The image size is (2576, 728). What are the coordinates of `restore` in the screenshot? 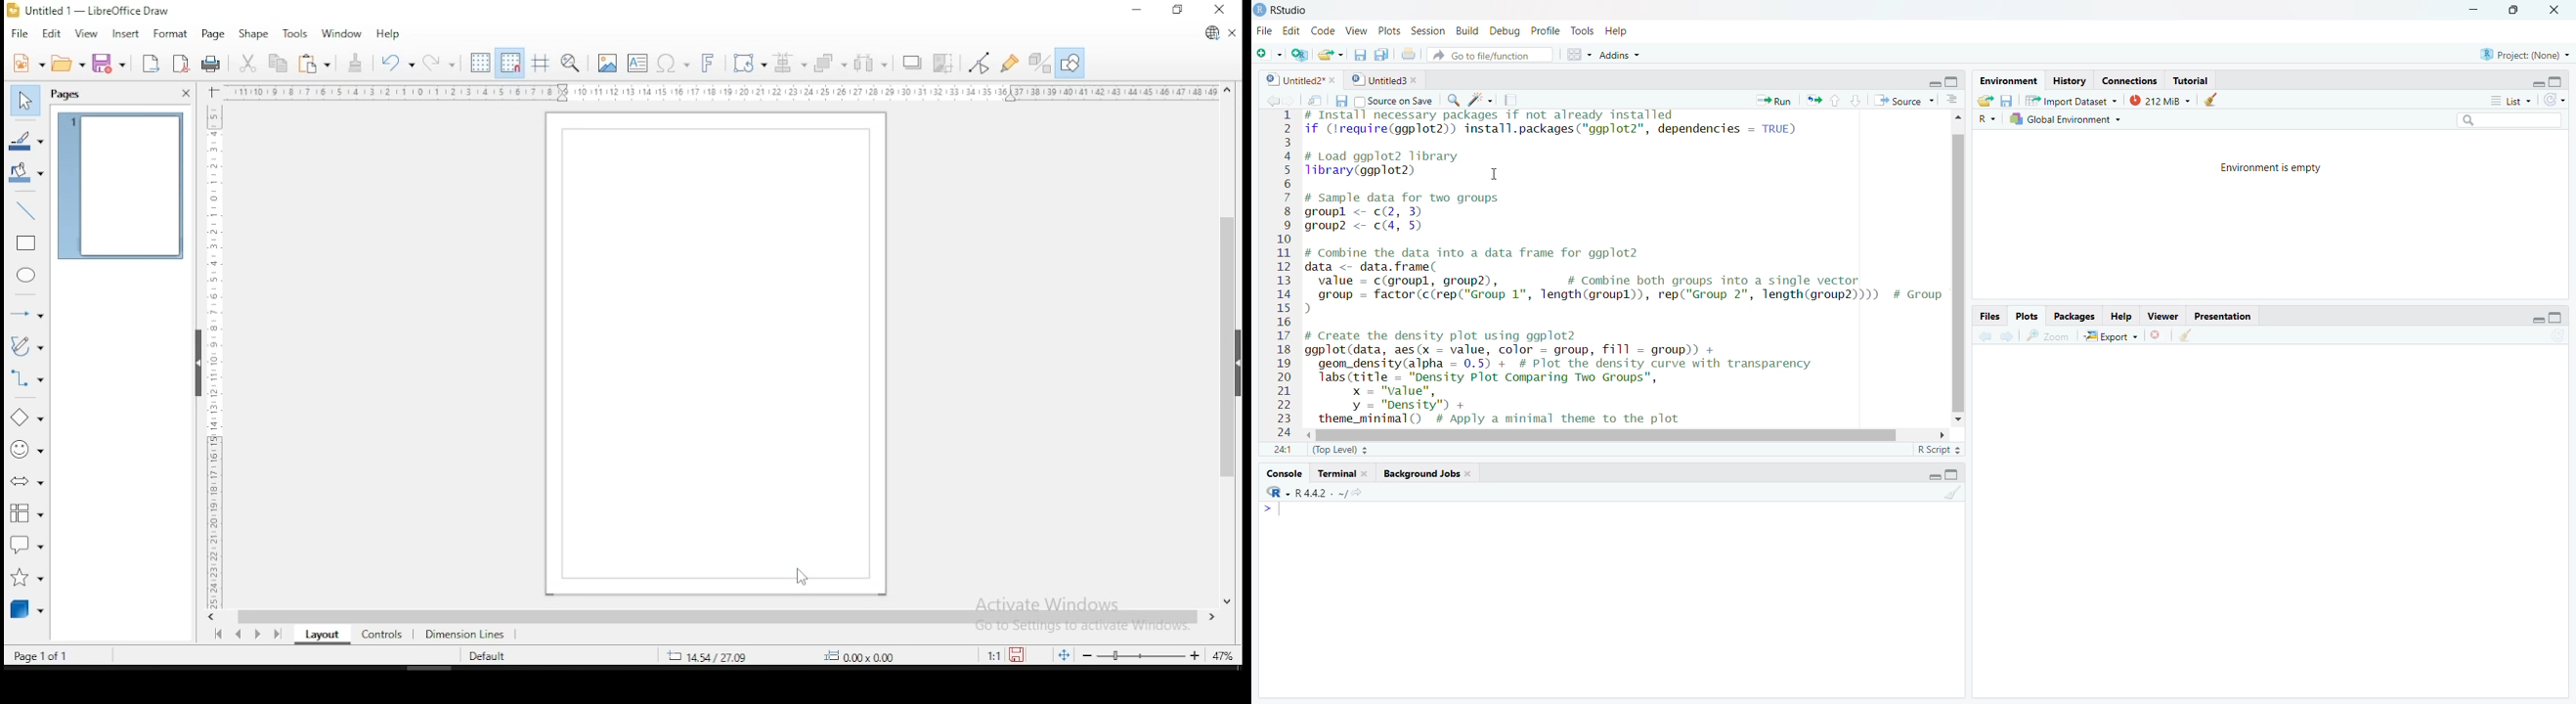 It's located at (1175, 11).